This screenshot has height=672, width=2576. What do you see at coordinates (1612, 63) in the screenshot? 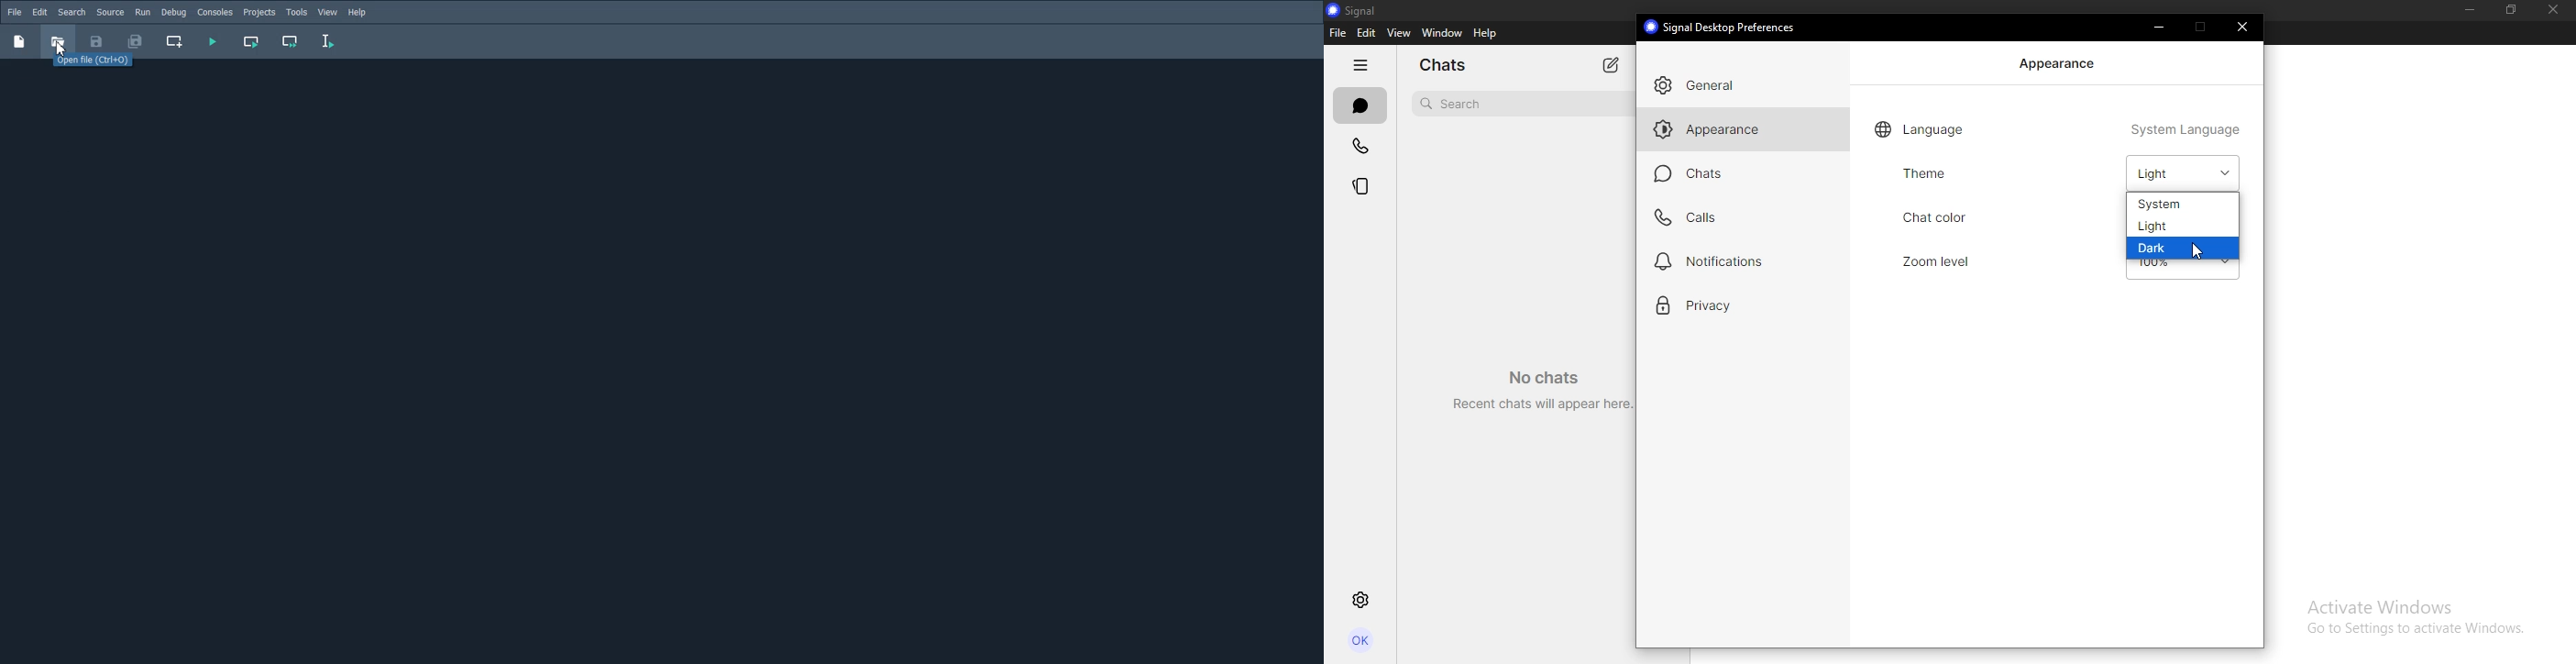
I see `new chat` at bounding box center [1612, 63].